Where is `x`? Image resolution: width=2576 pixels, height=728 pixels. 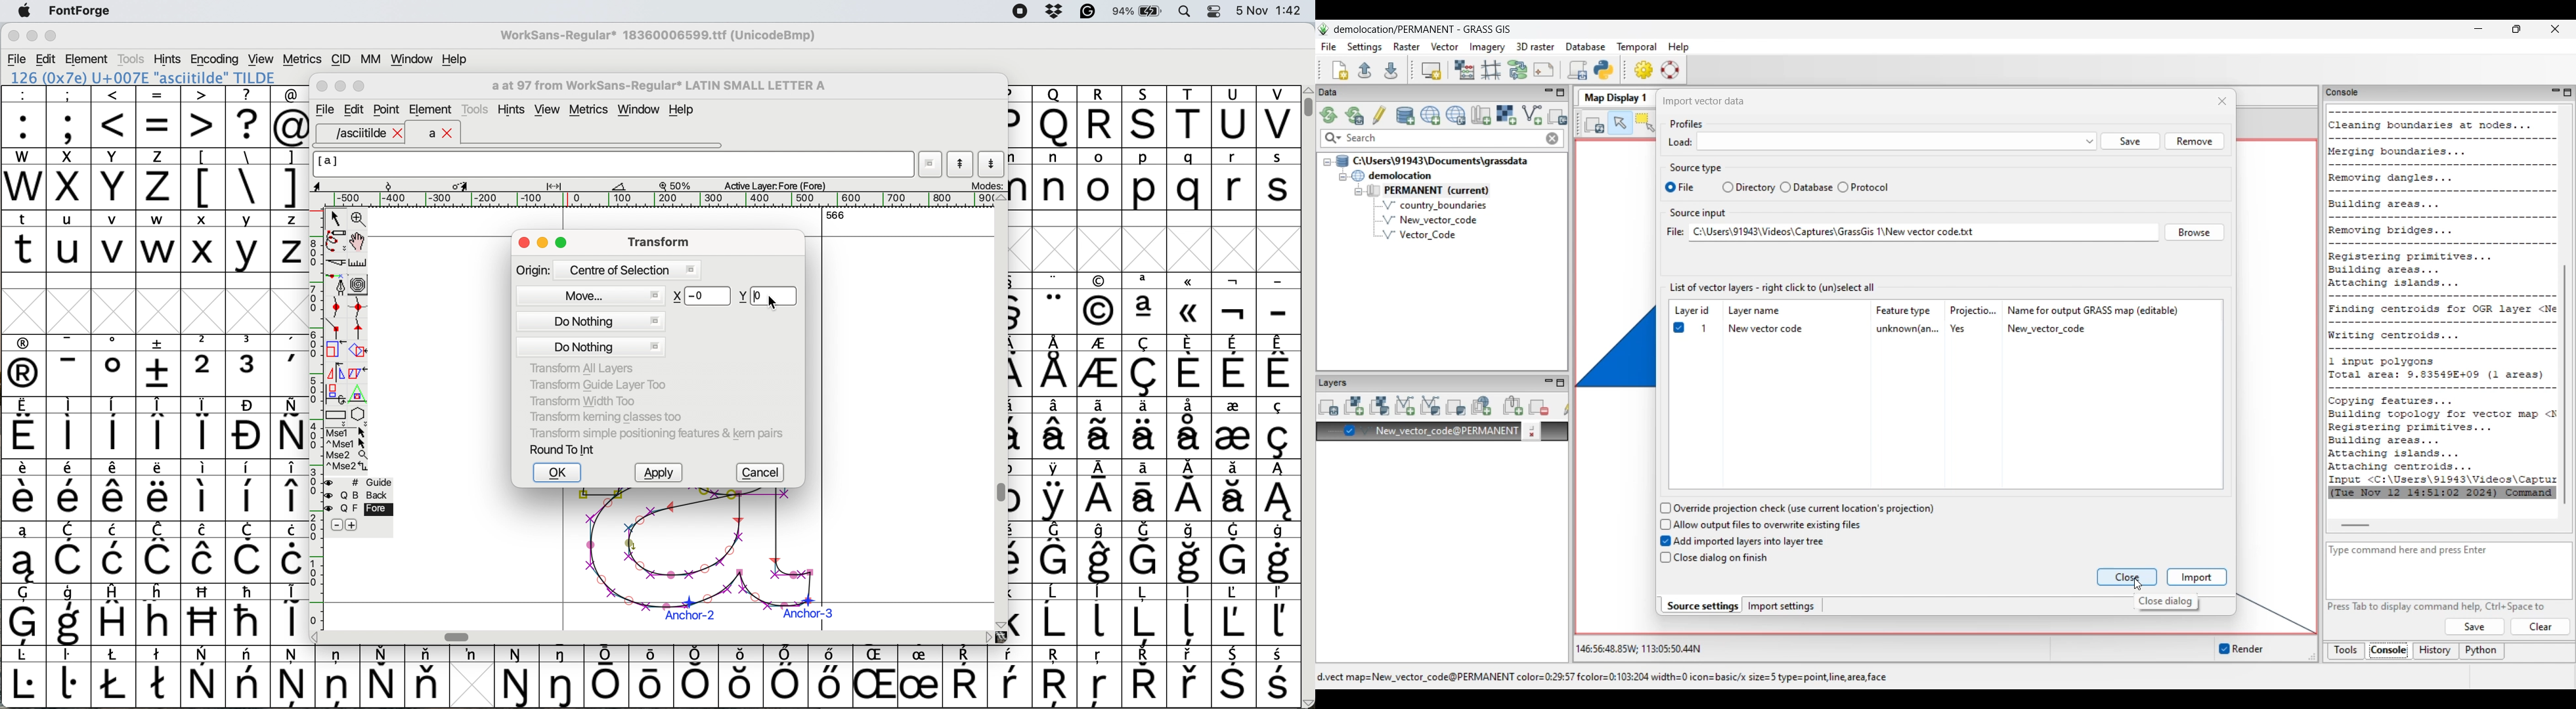 x is located at coordinates (68, 179).